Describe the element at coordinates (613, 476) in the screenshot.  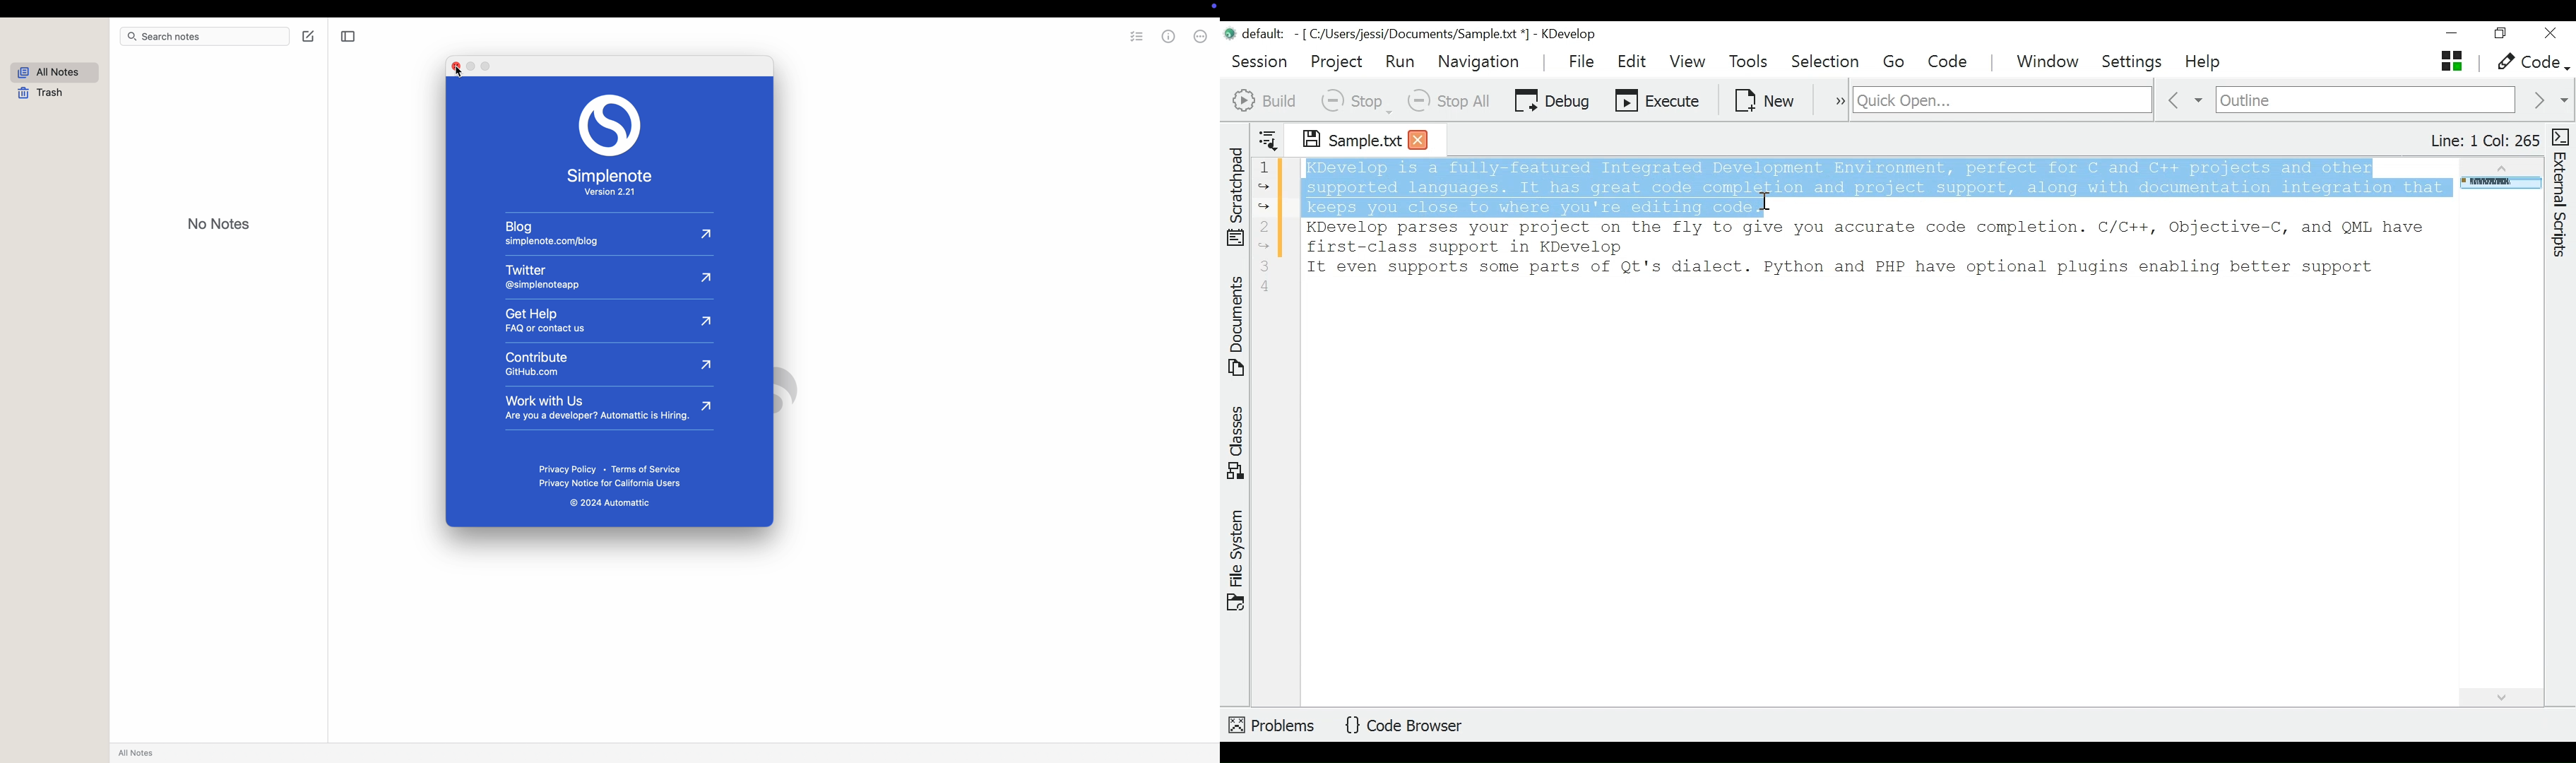
I see `privacy policy terms of service privacy notice for users` at that location.